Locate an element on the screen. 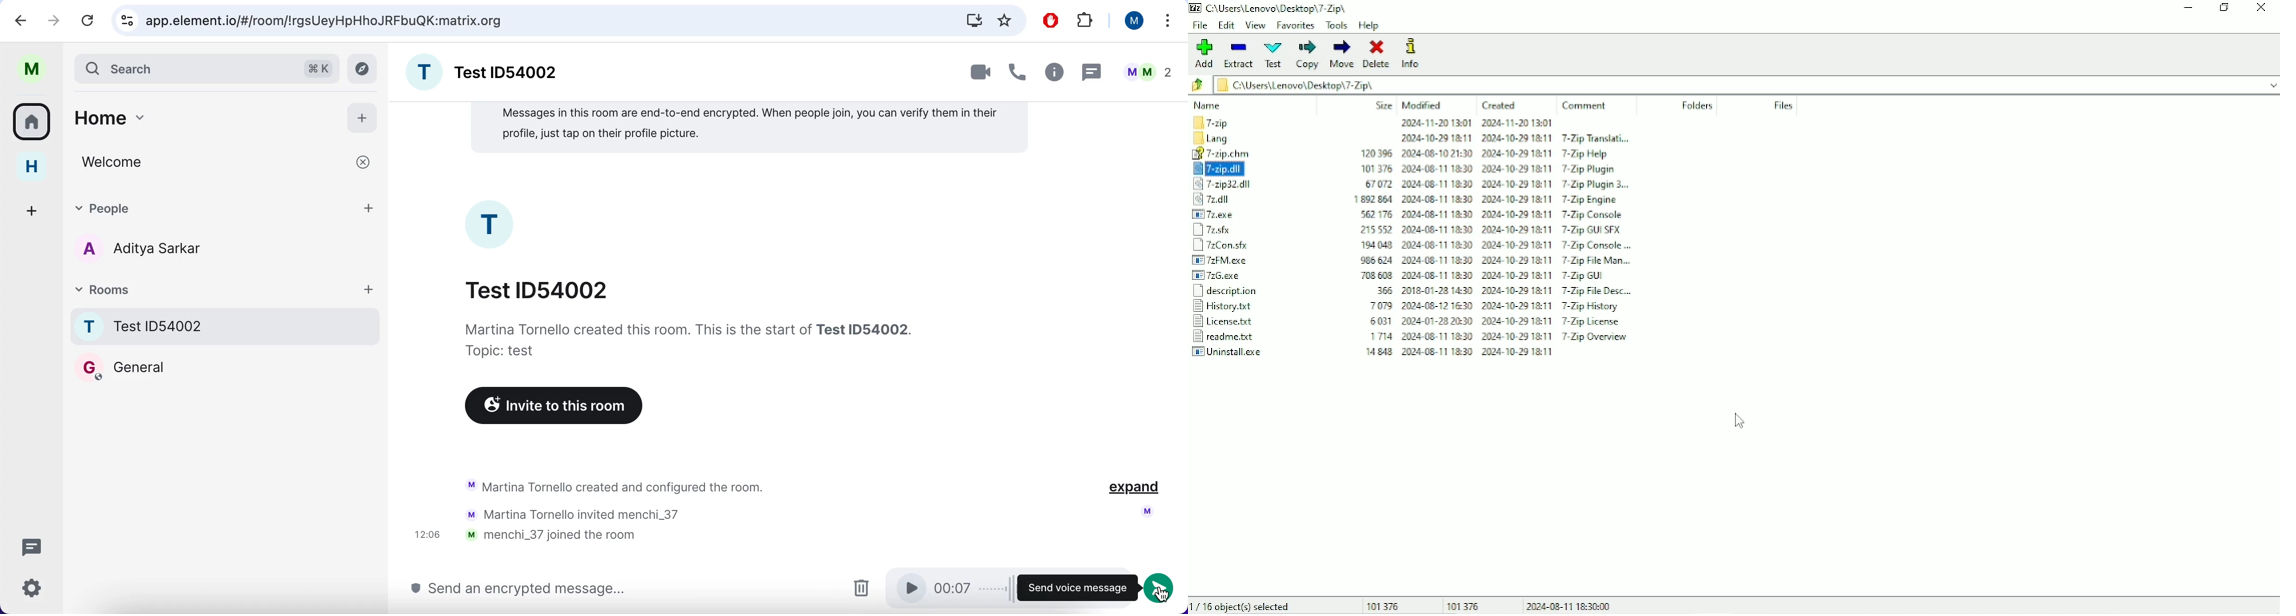 This screenshot has height=616, width=2296. user is located at coordinates (31, 69).